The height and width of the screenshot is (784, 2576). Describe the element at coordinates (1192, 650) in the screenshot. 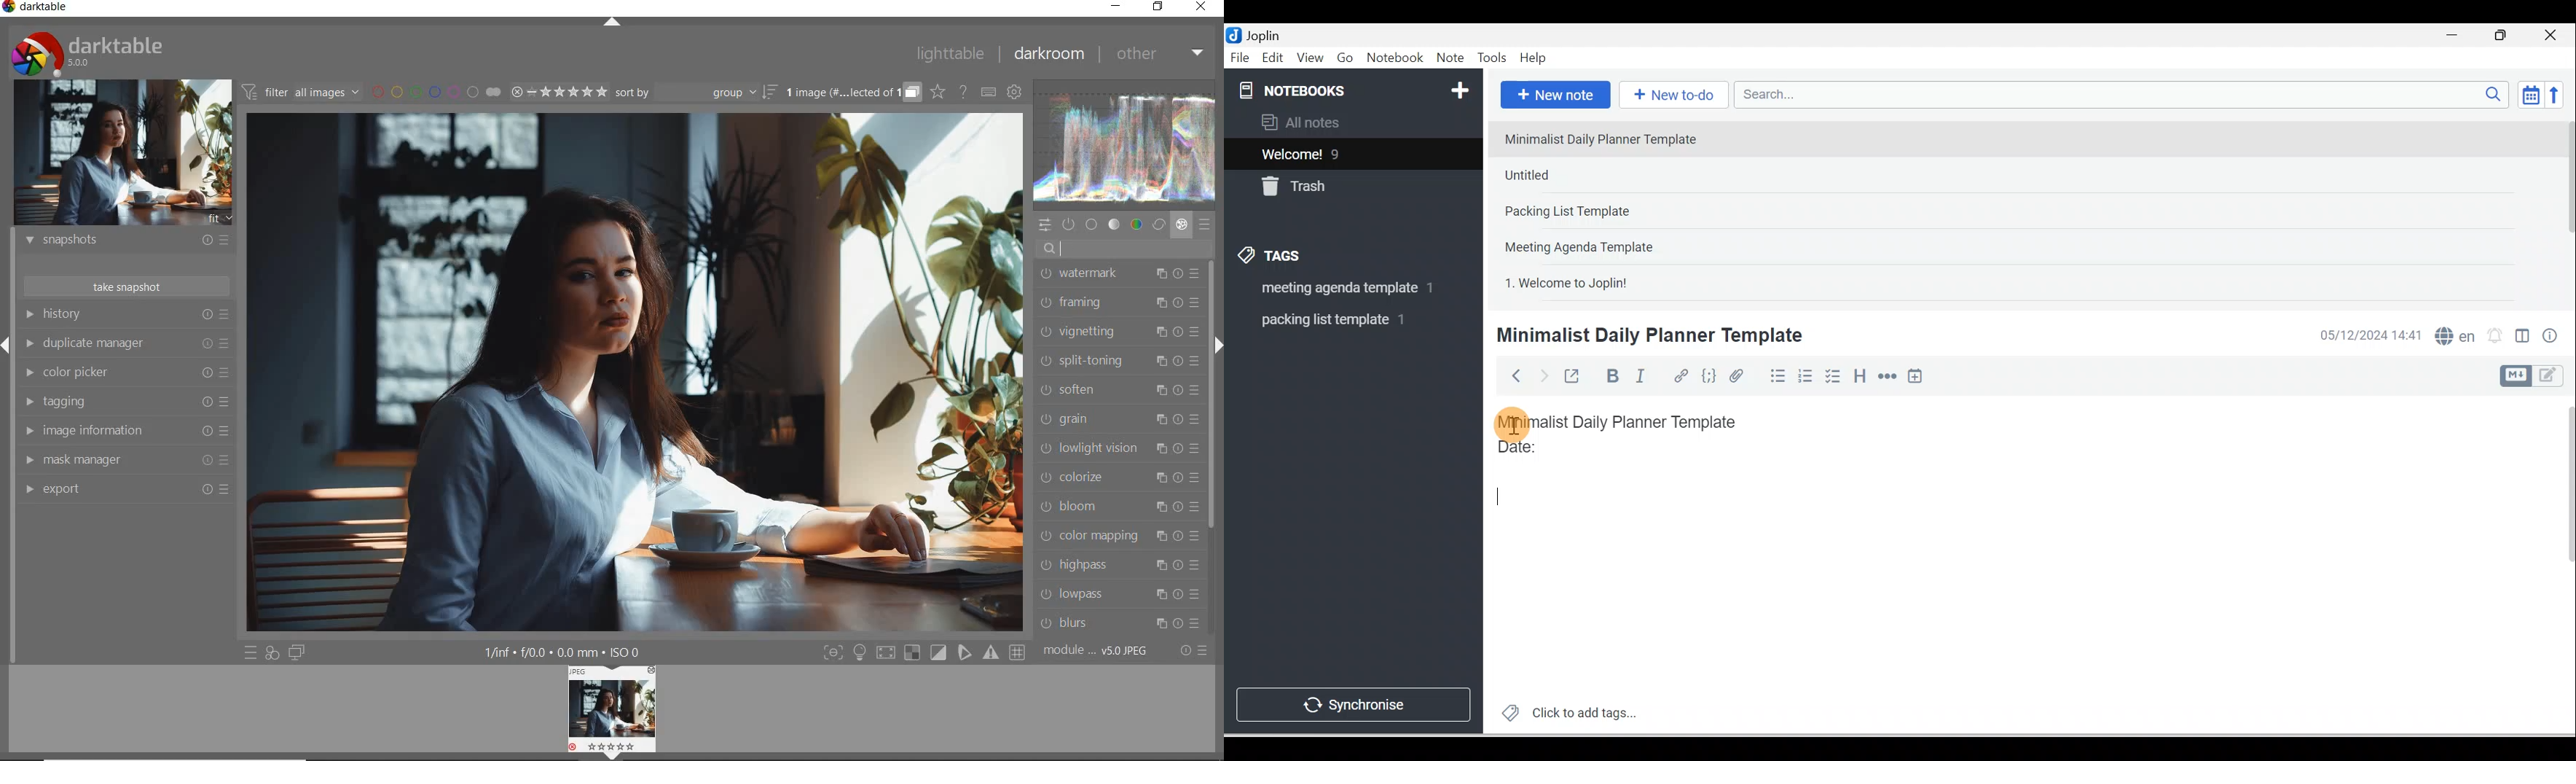

I see `reset or presets and preferences` at that location.